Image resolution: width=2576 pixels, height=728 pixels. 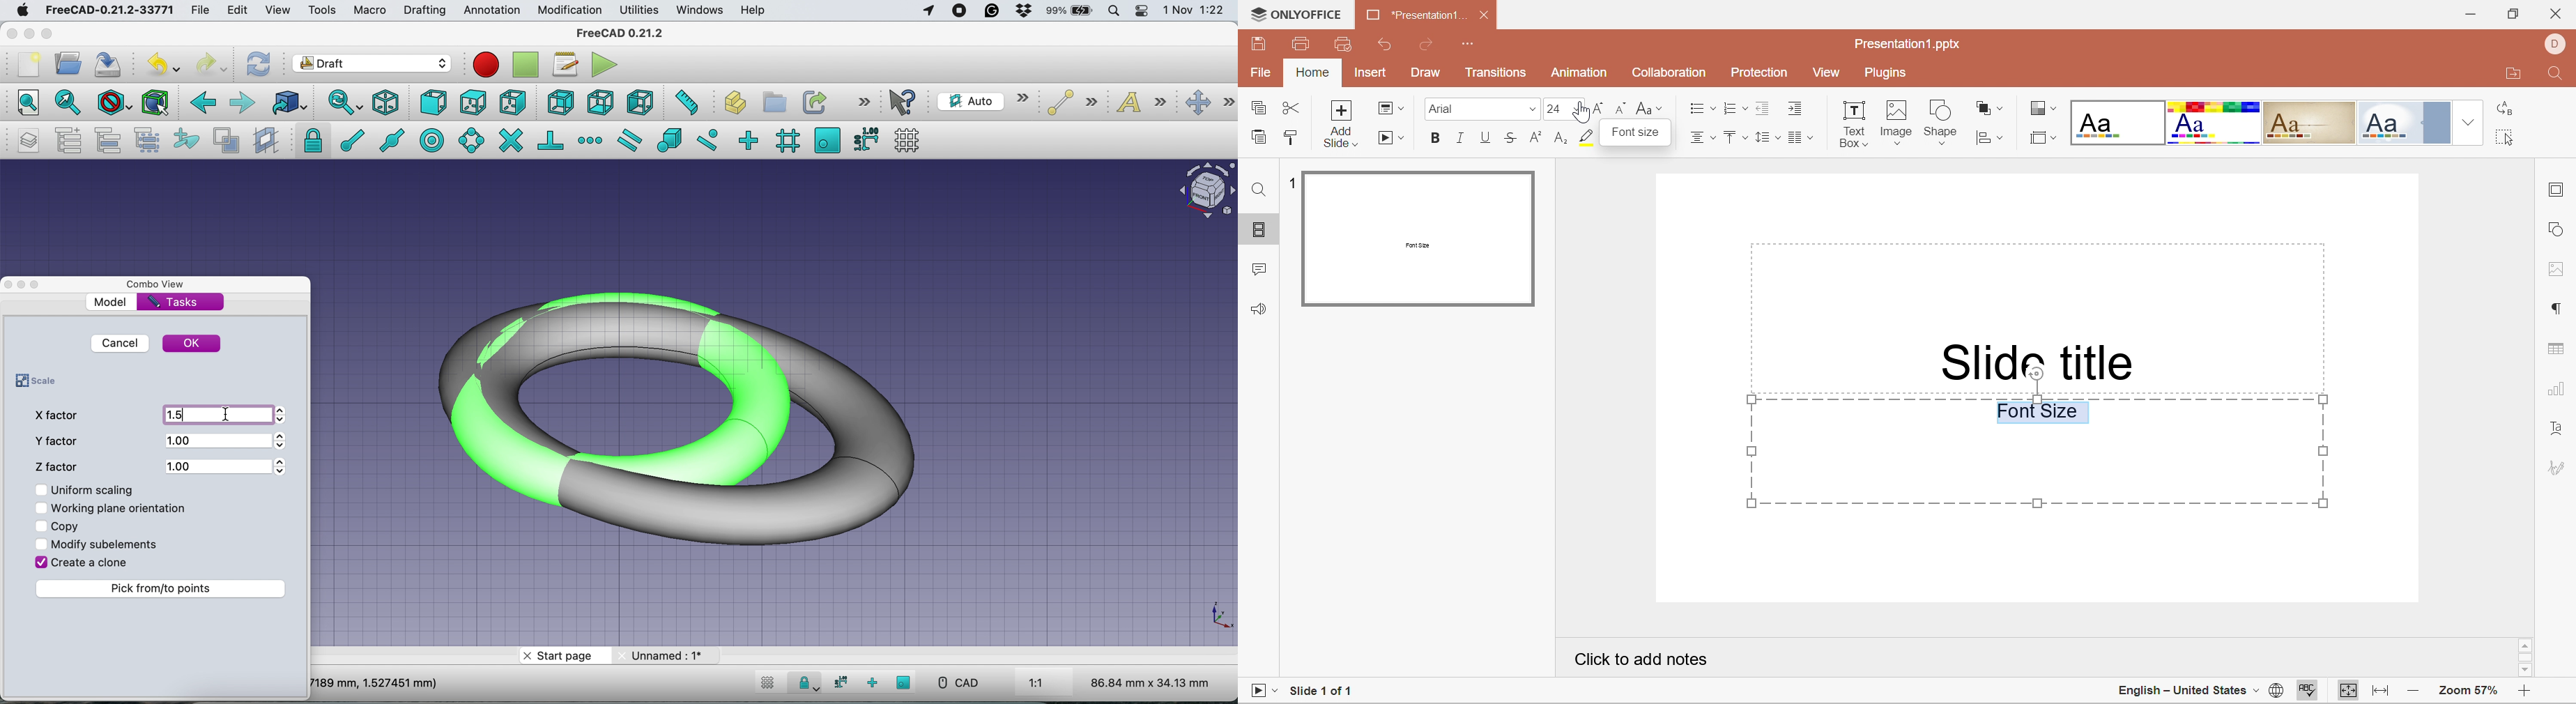 What do you see at coordinates (751, 139) in the screenshot?
I see `snap ortho` at bounding box center [751, 139].